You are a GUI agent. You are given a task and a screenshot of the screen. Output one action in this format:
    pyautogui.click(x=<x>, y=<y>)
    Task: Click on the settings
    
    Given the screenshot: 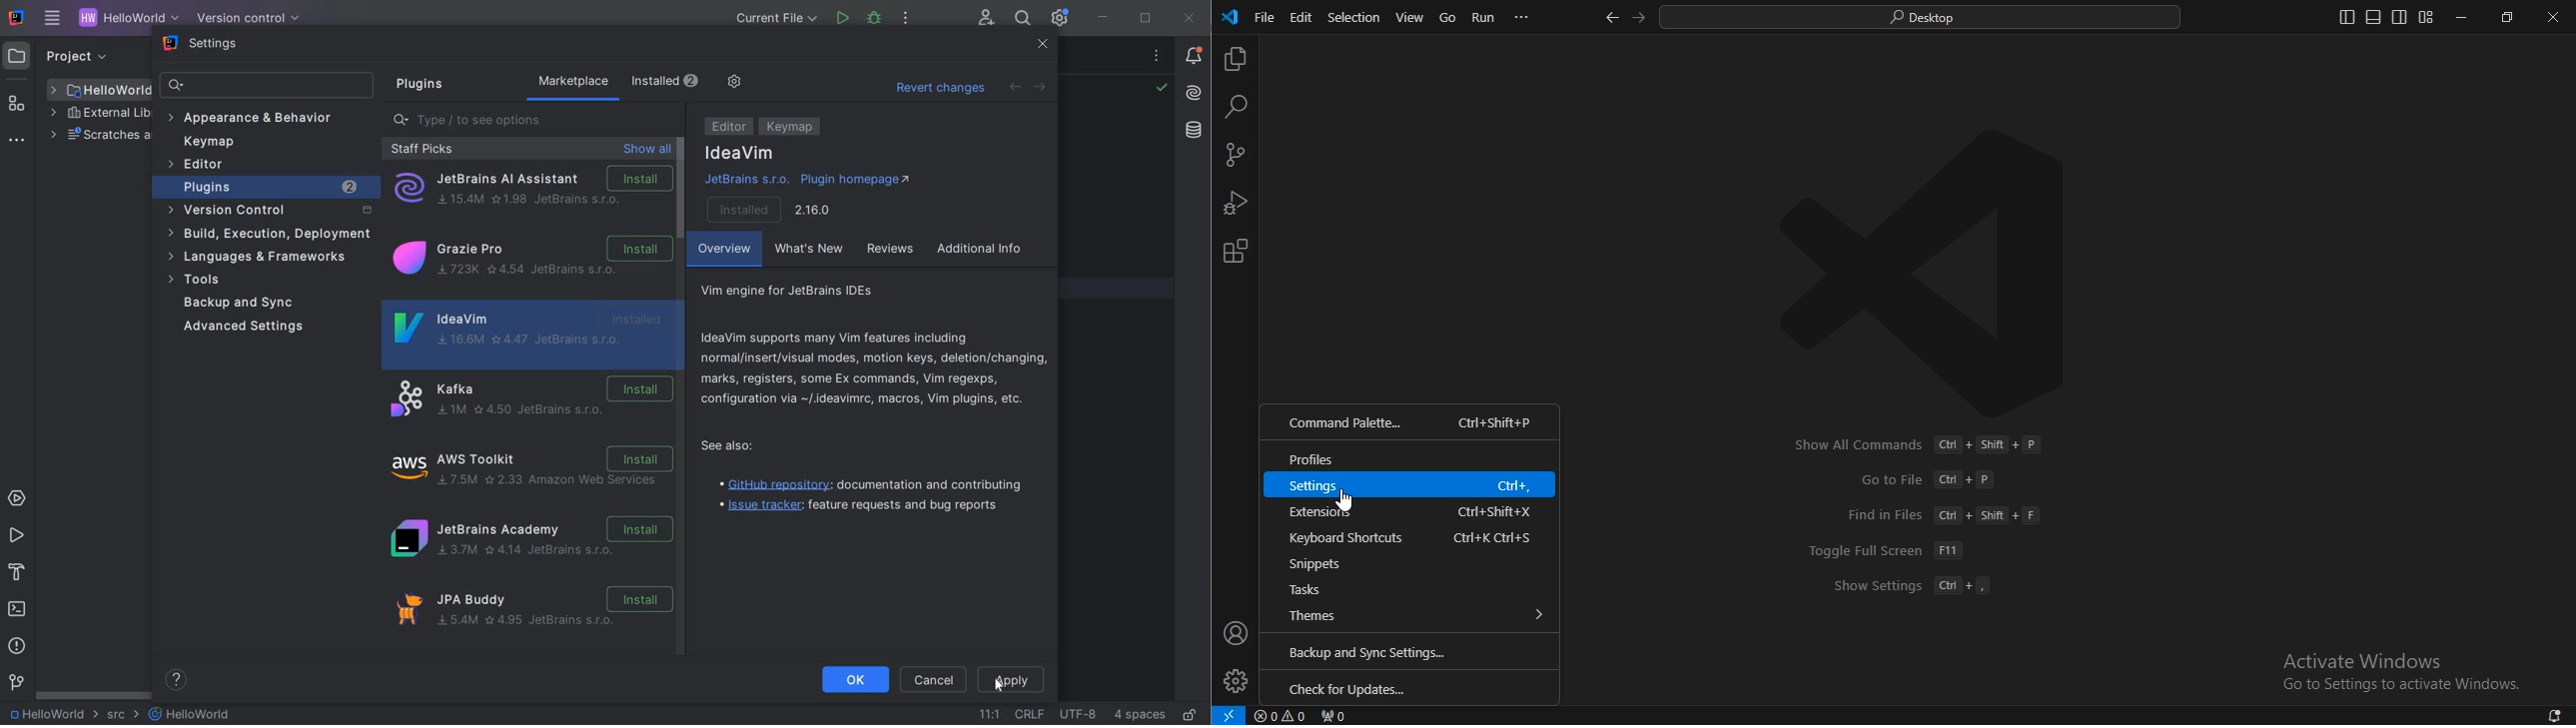 What is the action you would take?
    pyautogui.click(x=1235, y=681)
    